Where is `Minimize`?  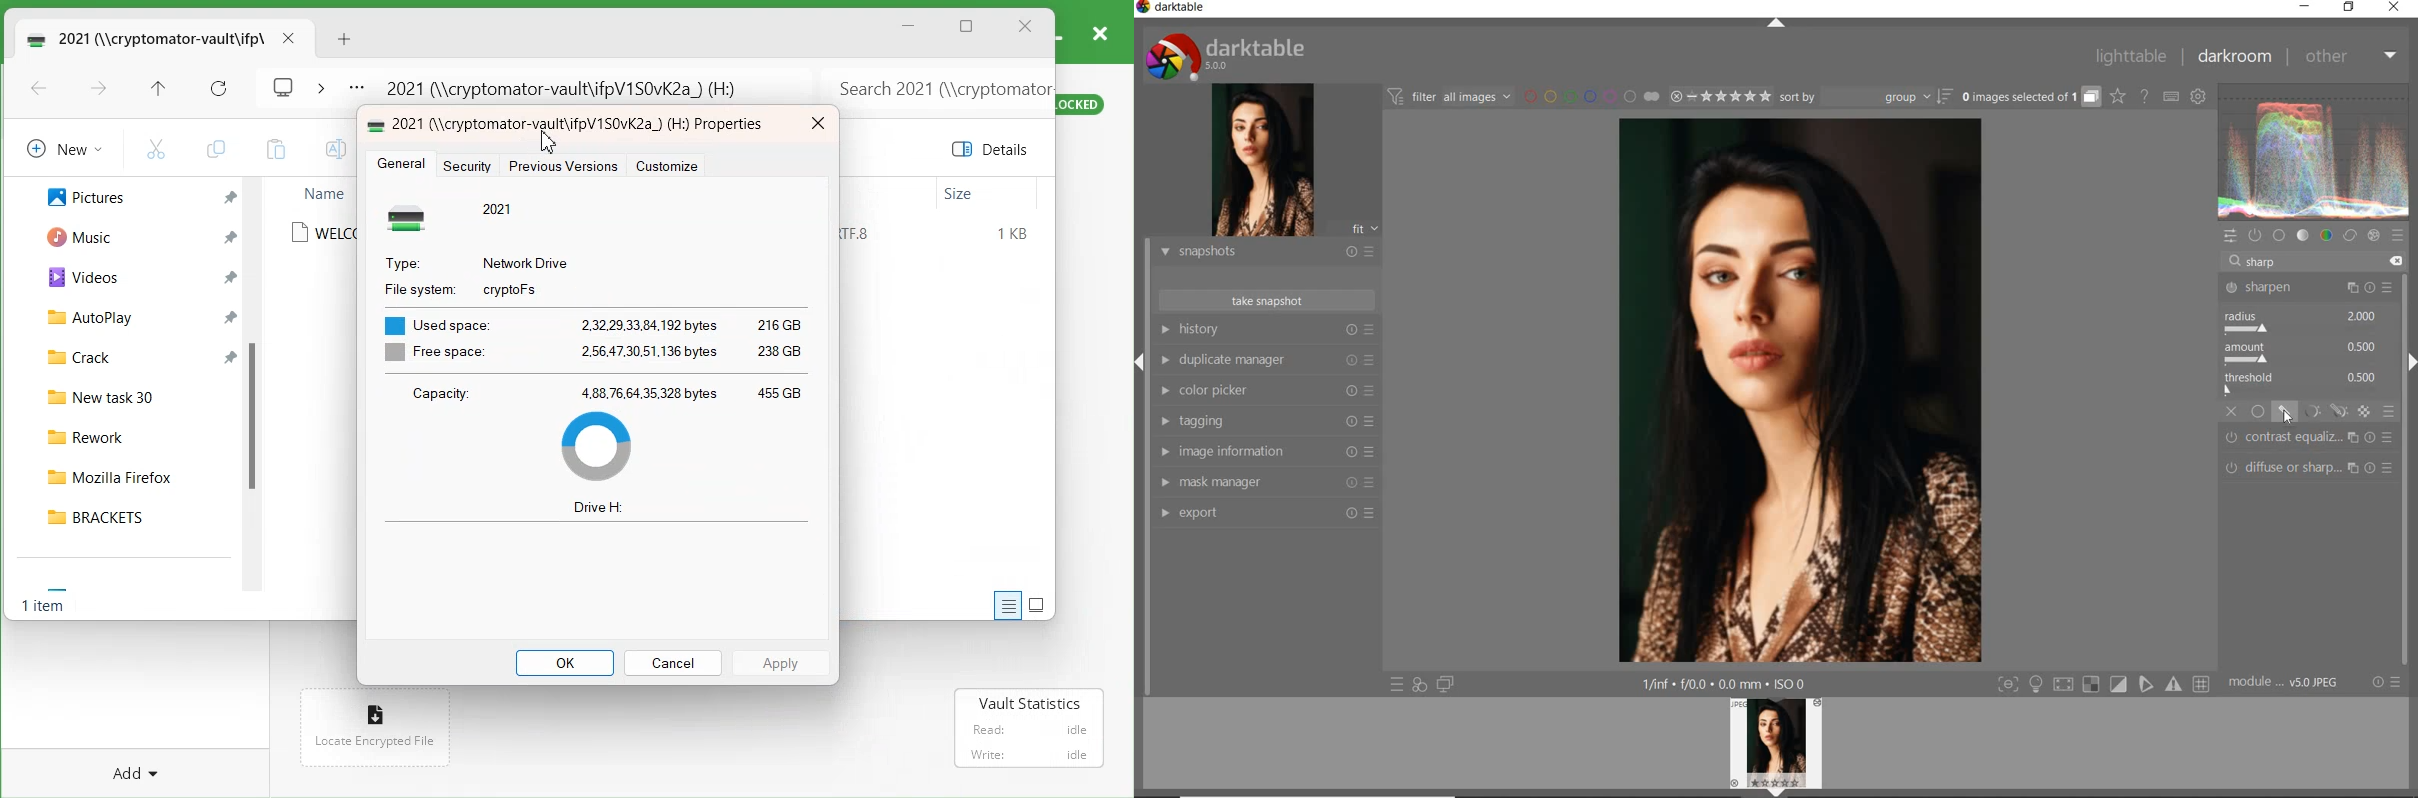
Minimize is located at coordinates (909, 26).